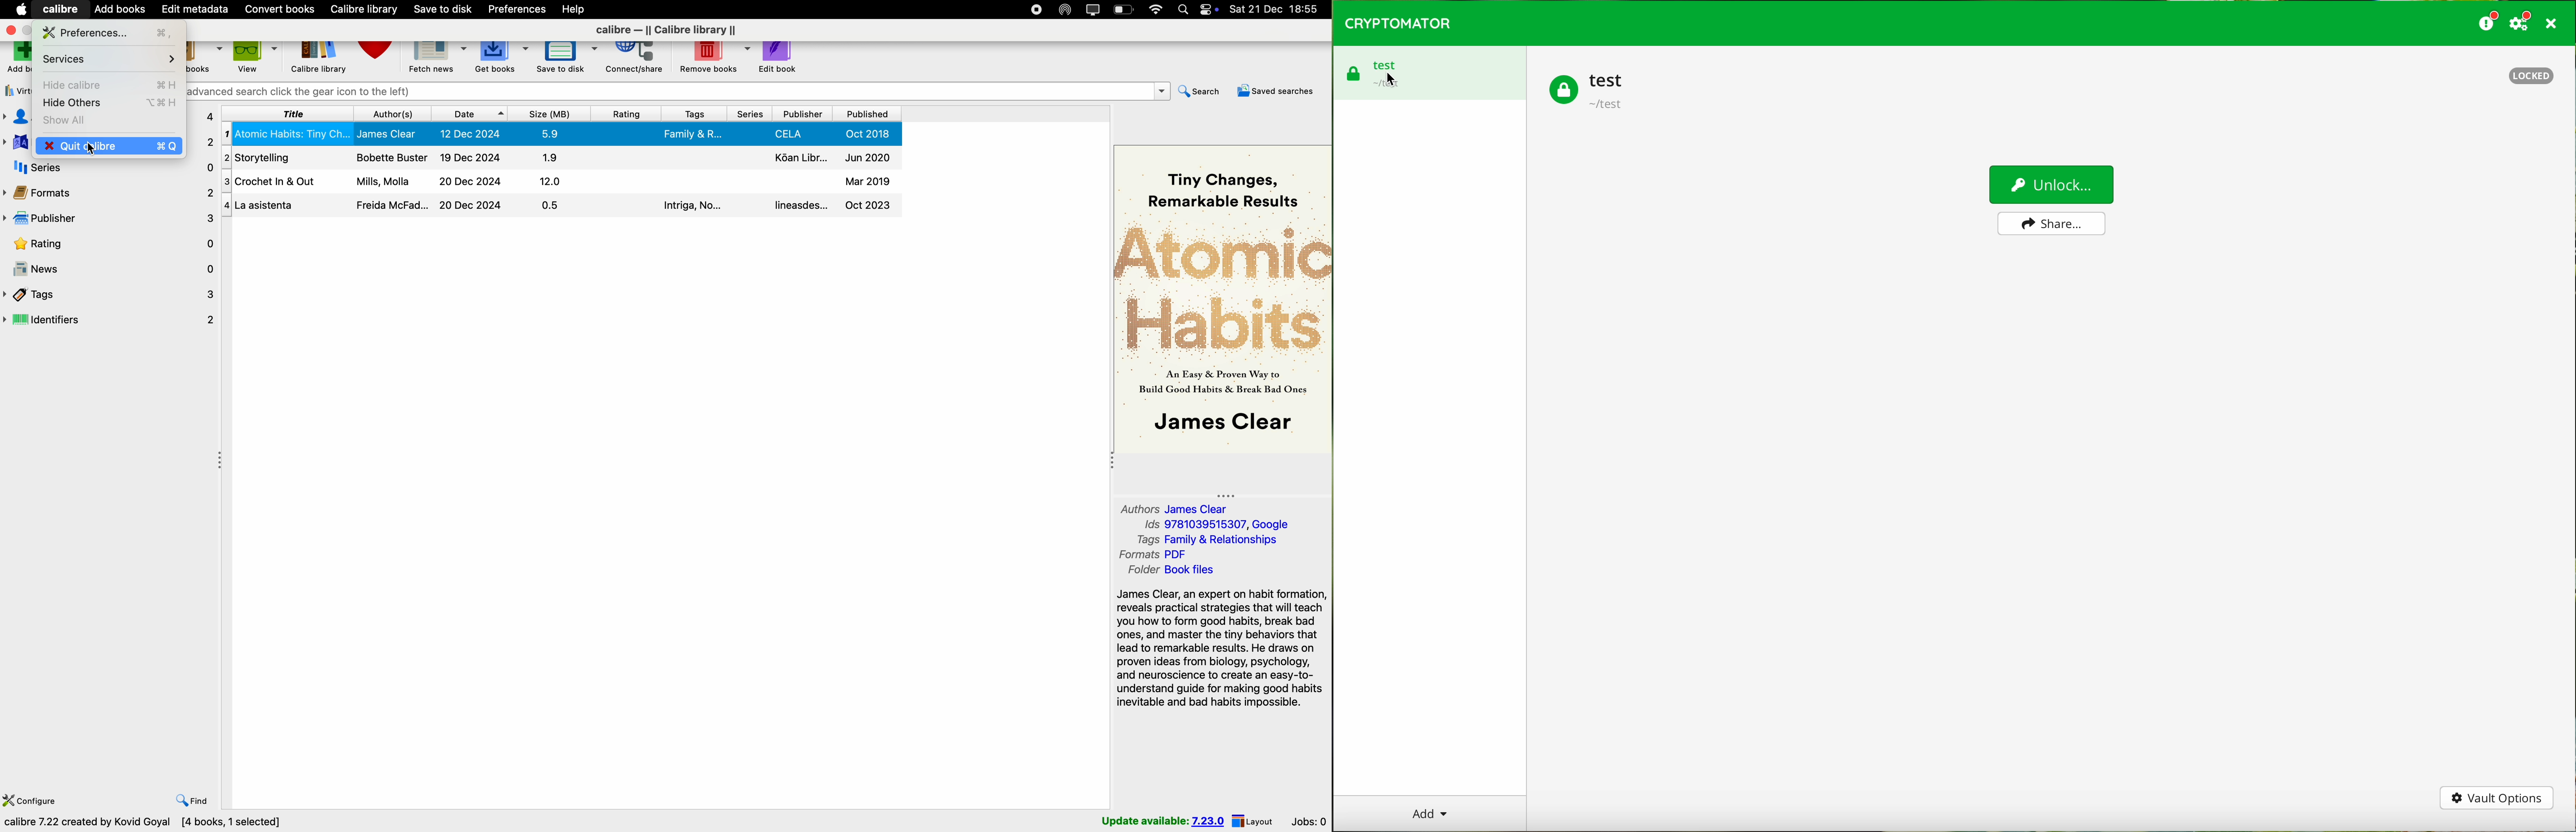  I want to click on stop recording, so click(1034, 9).